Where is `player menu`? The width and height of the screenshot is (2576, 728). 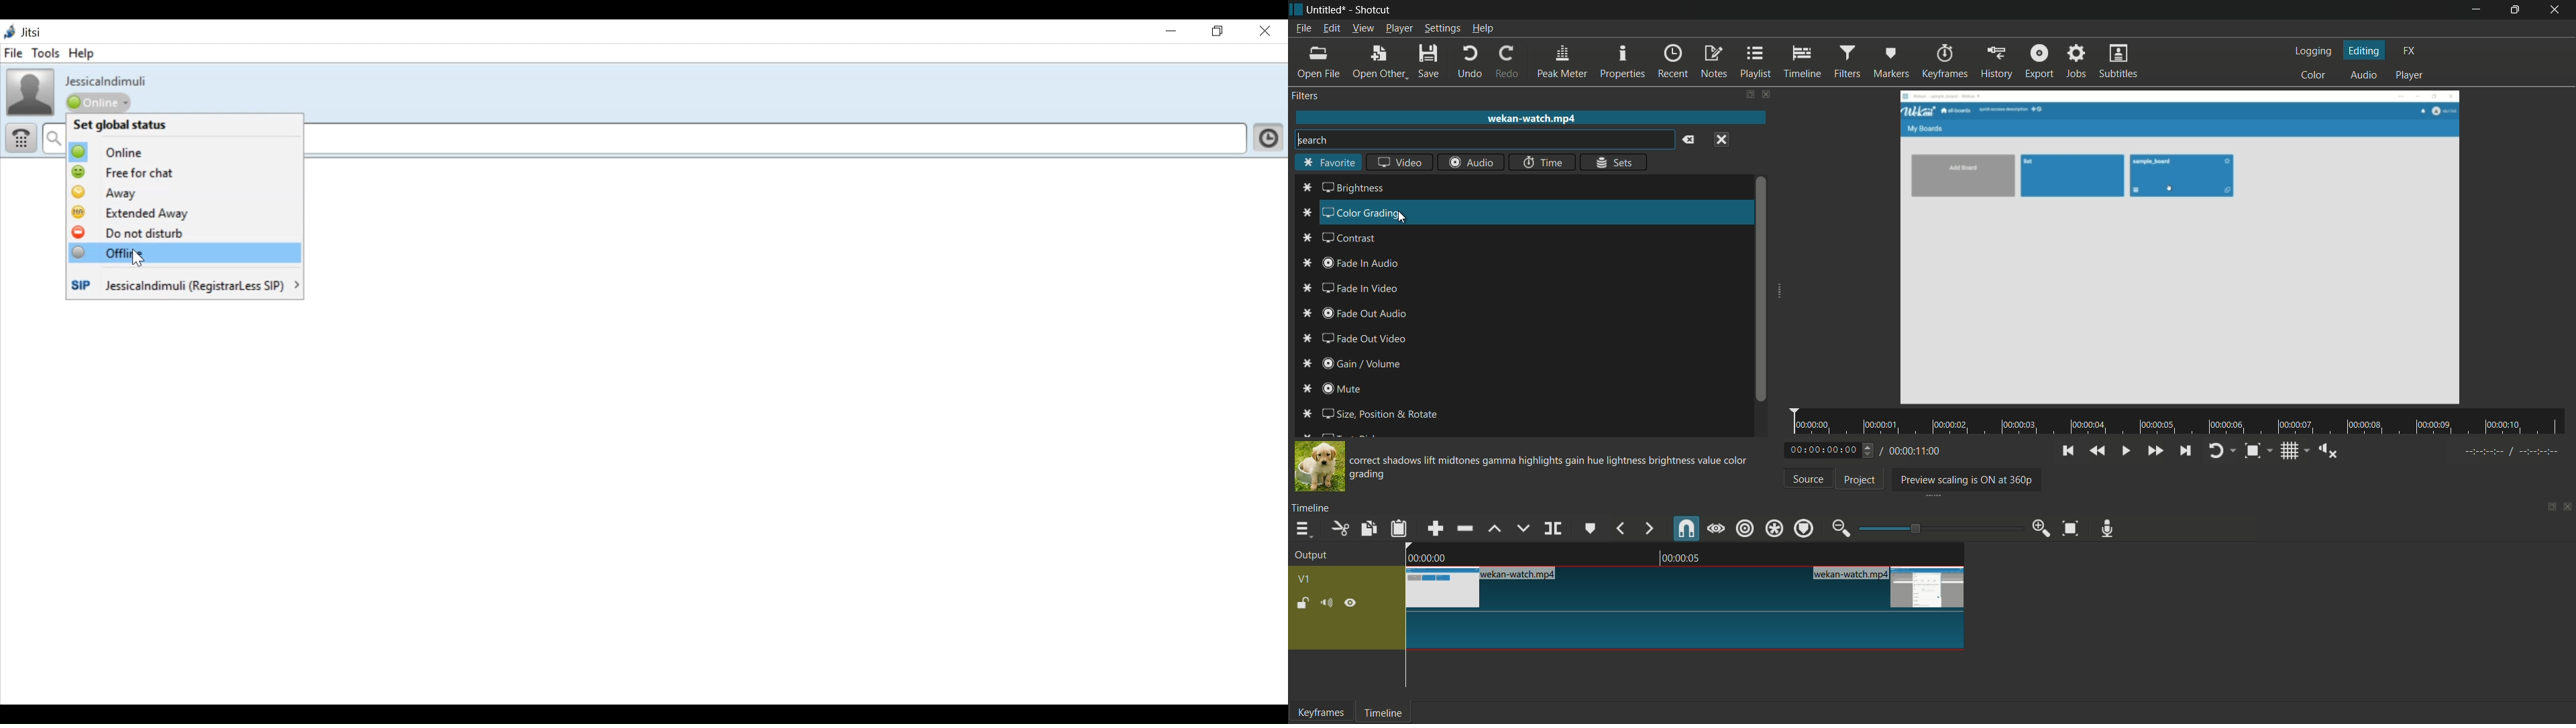
player menu is located at coordinates (1399, 28).